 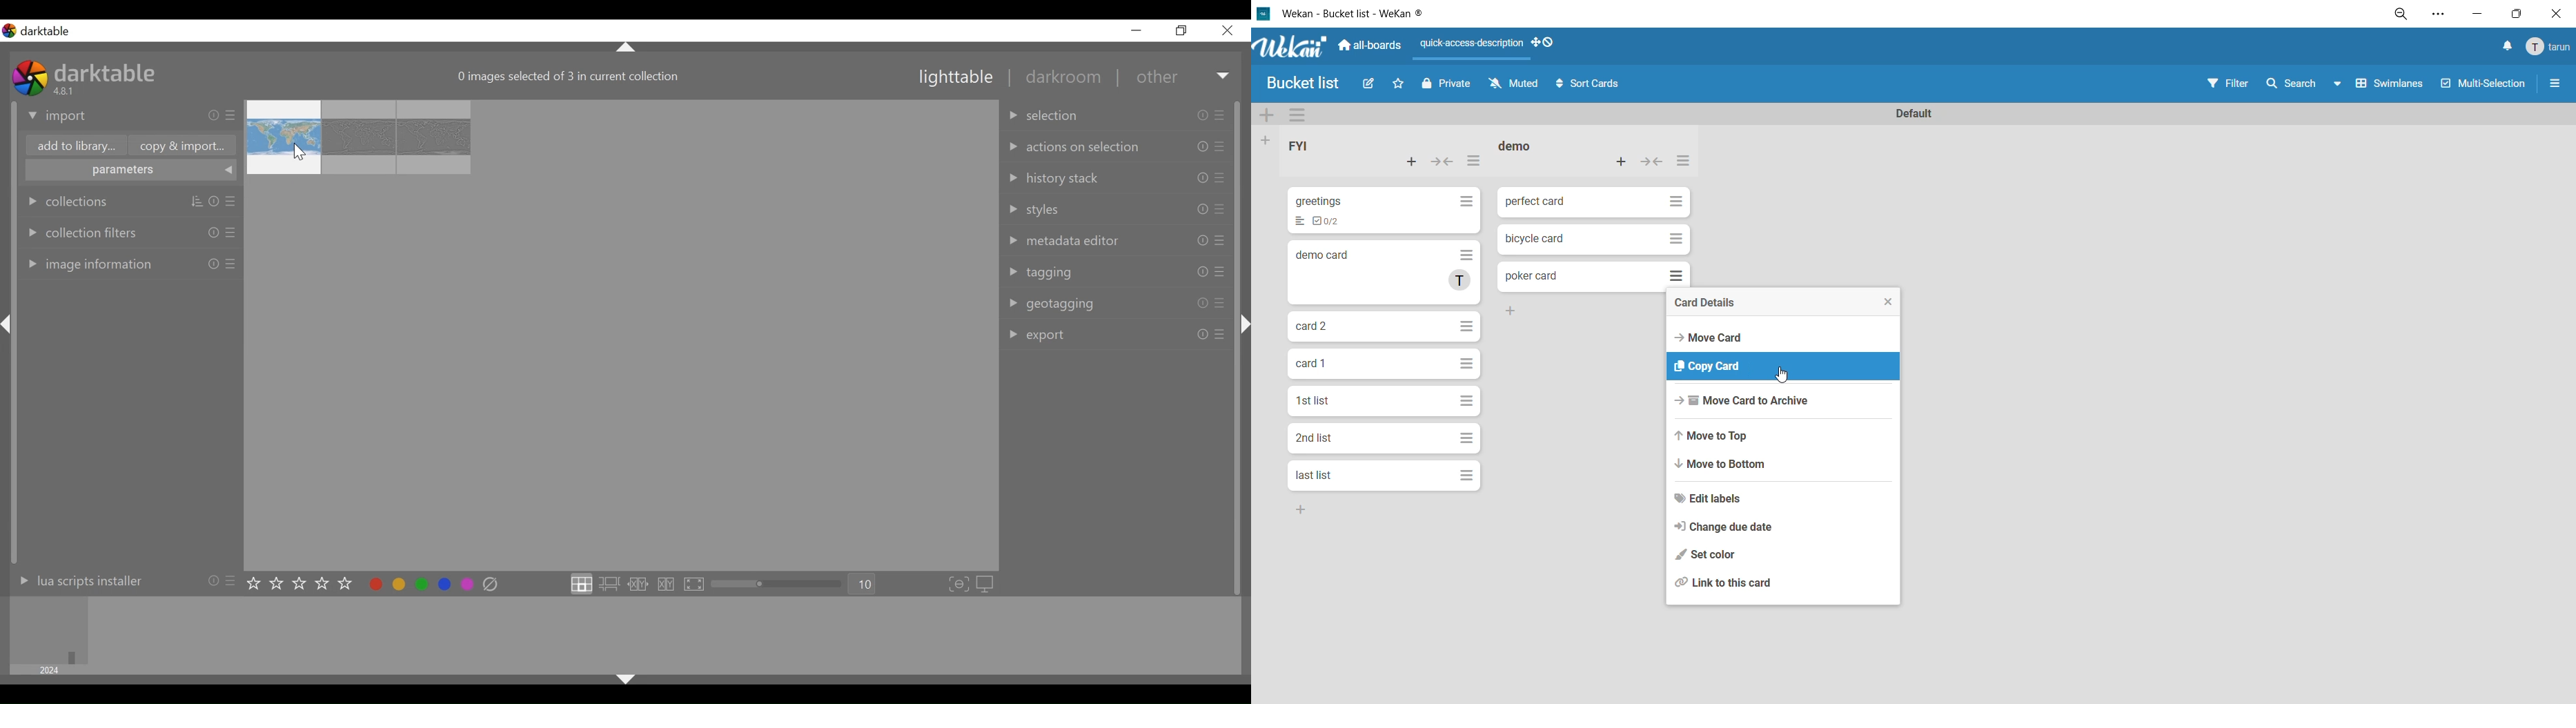 What do you see at coordinates (1371, 86) in the screenshot?
I see `edit` at bounding box center [1371, 86].